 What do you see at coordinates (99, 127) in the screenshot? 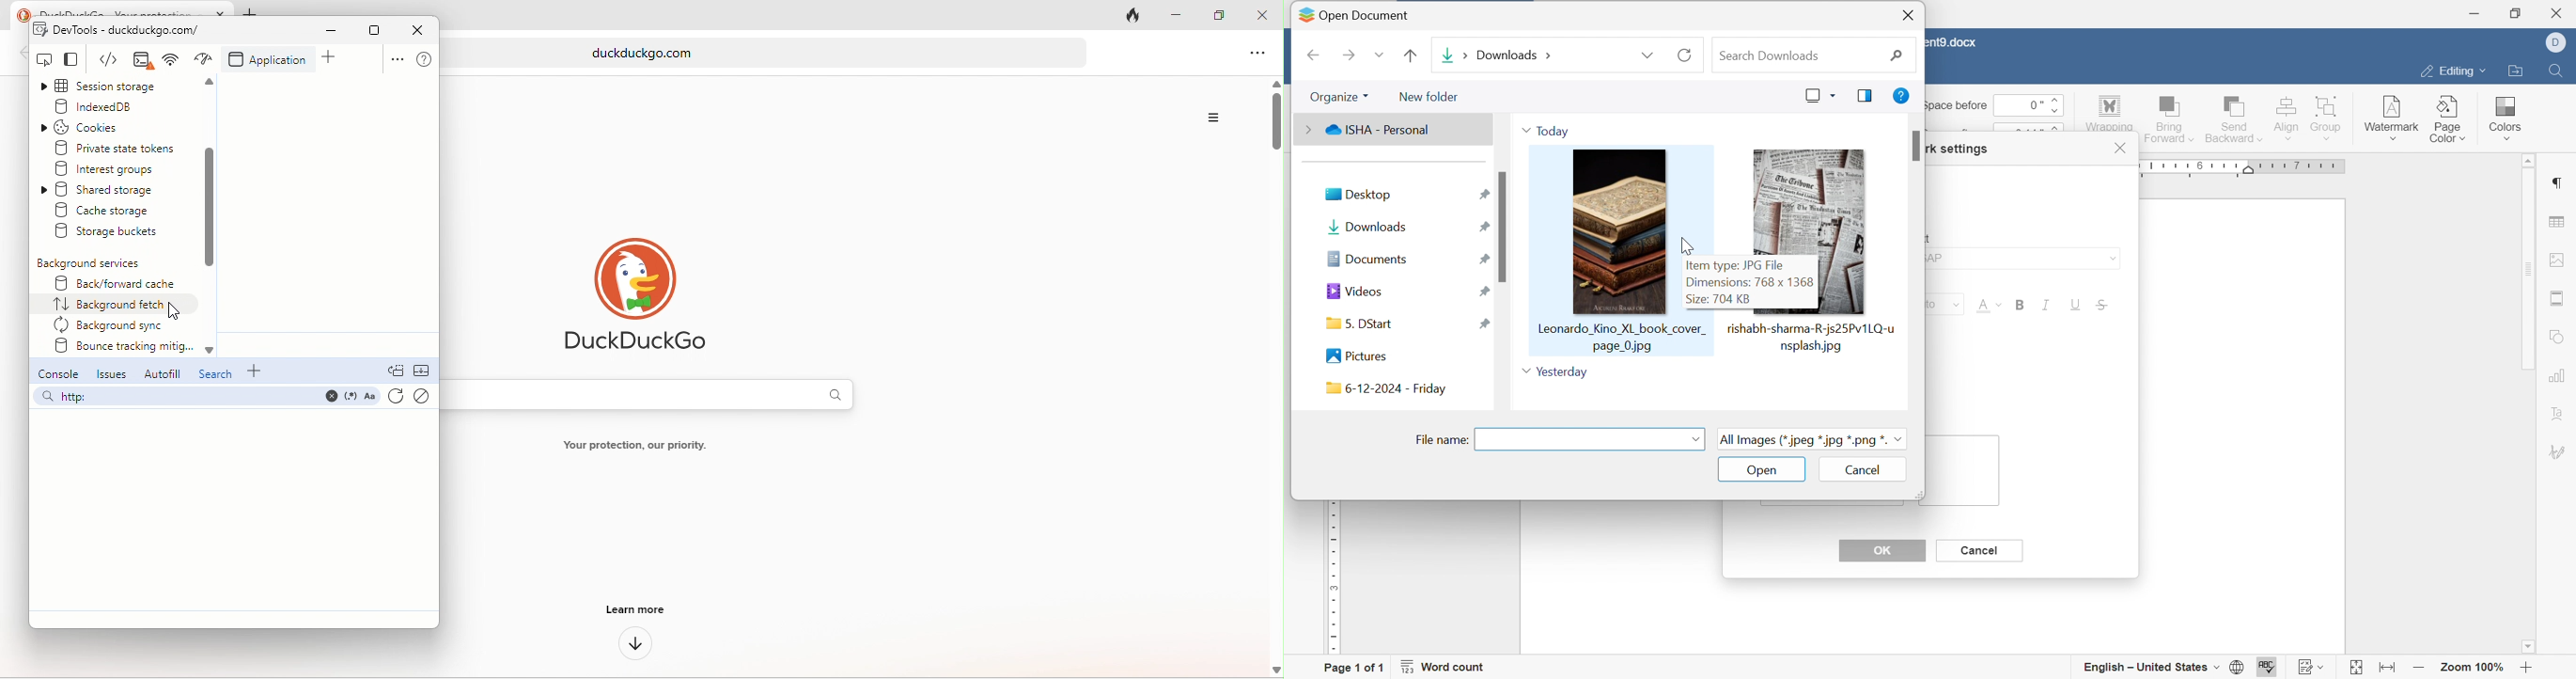
I see `cookies` at bounding box center [99, 127].